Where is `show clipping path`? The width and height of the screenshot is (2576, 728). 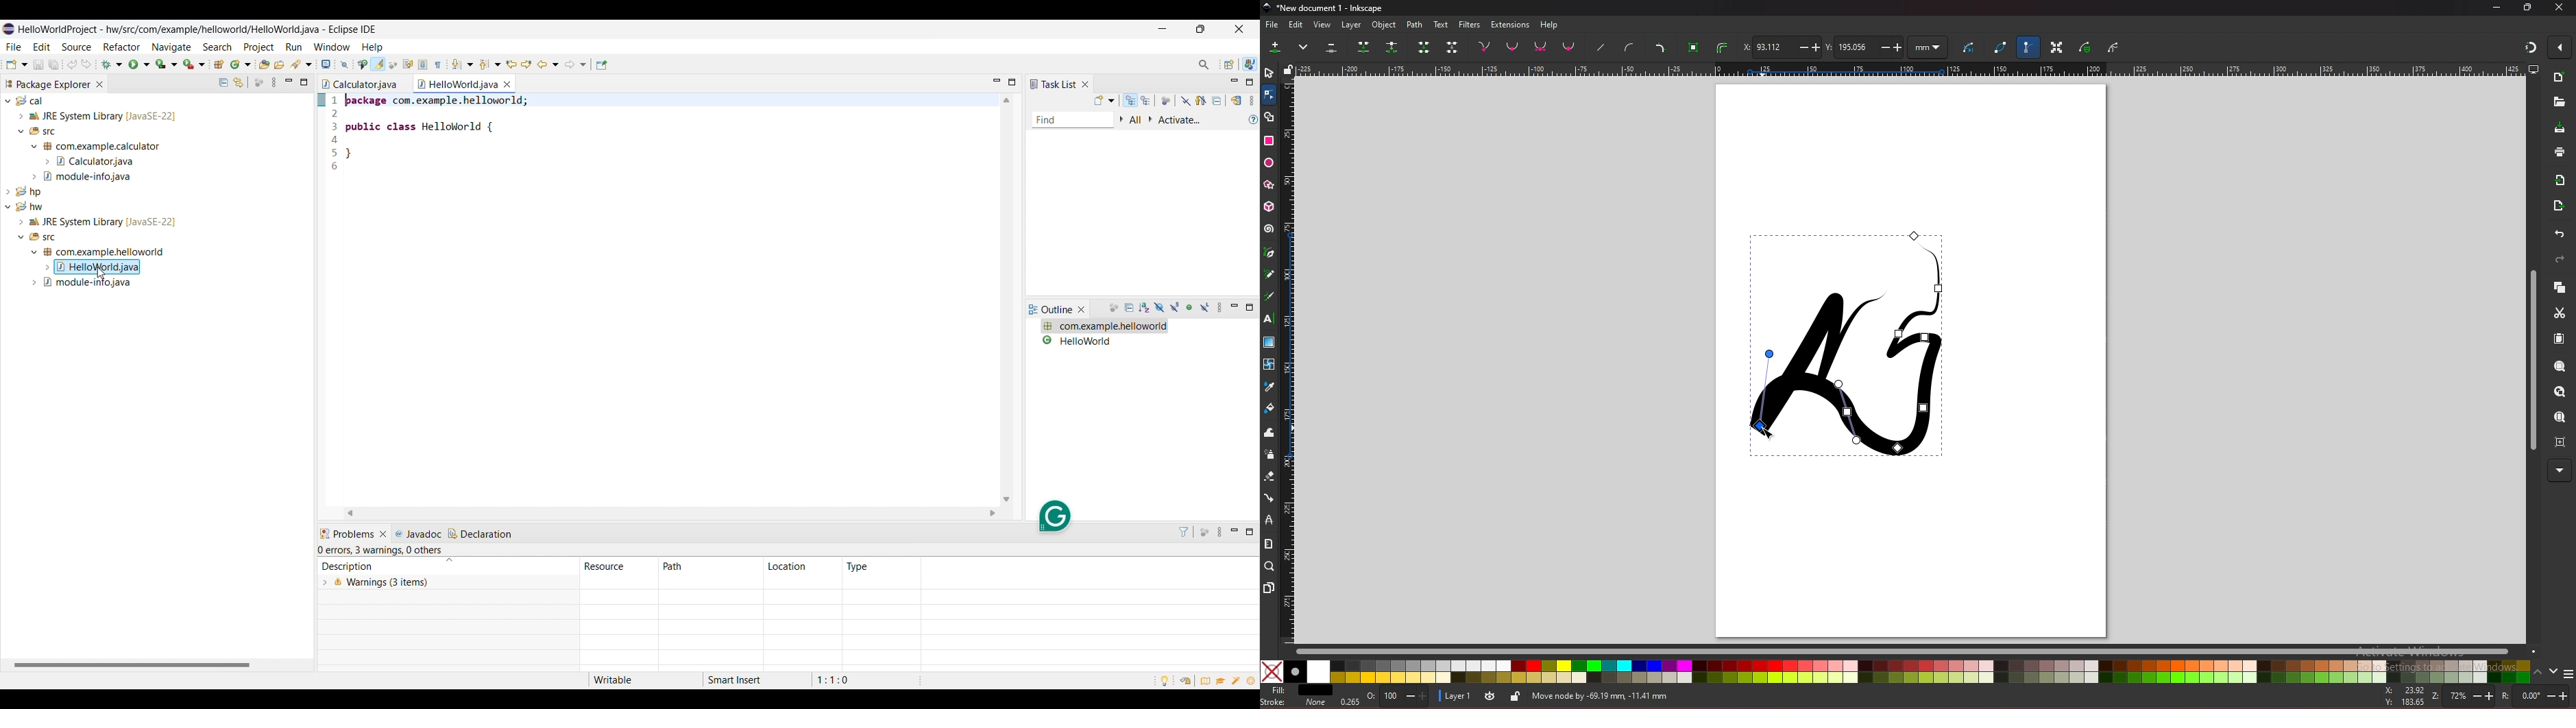
show clipping path is located at coordinates (2113, 49).